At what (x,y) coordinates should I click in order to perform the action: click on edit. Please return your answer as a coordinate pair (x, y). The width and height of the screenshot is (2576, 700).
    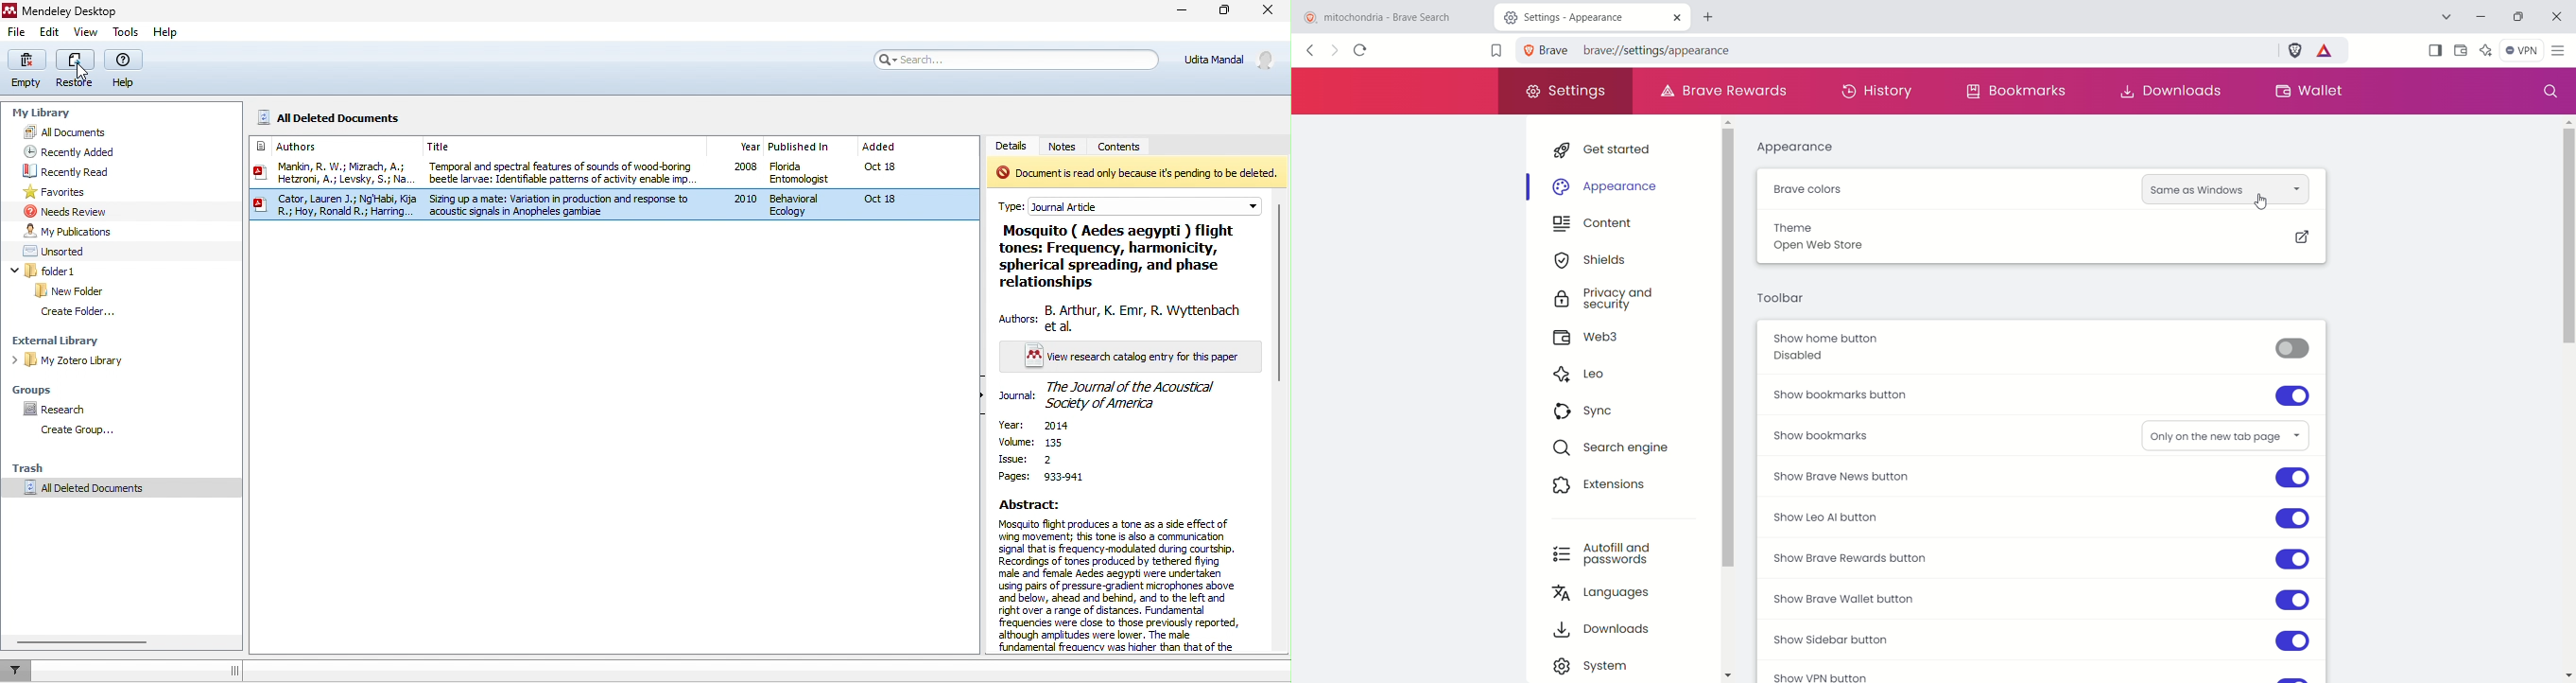
    Looking at the image, I should click on (50, 33).